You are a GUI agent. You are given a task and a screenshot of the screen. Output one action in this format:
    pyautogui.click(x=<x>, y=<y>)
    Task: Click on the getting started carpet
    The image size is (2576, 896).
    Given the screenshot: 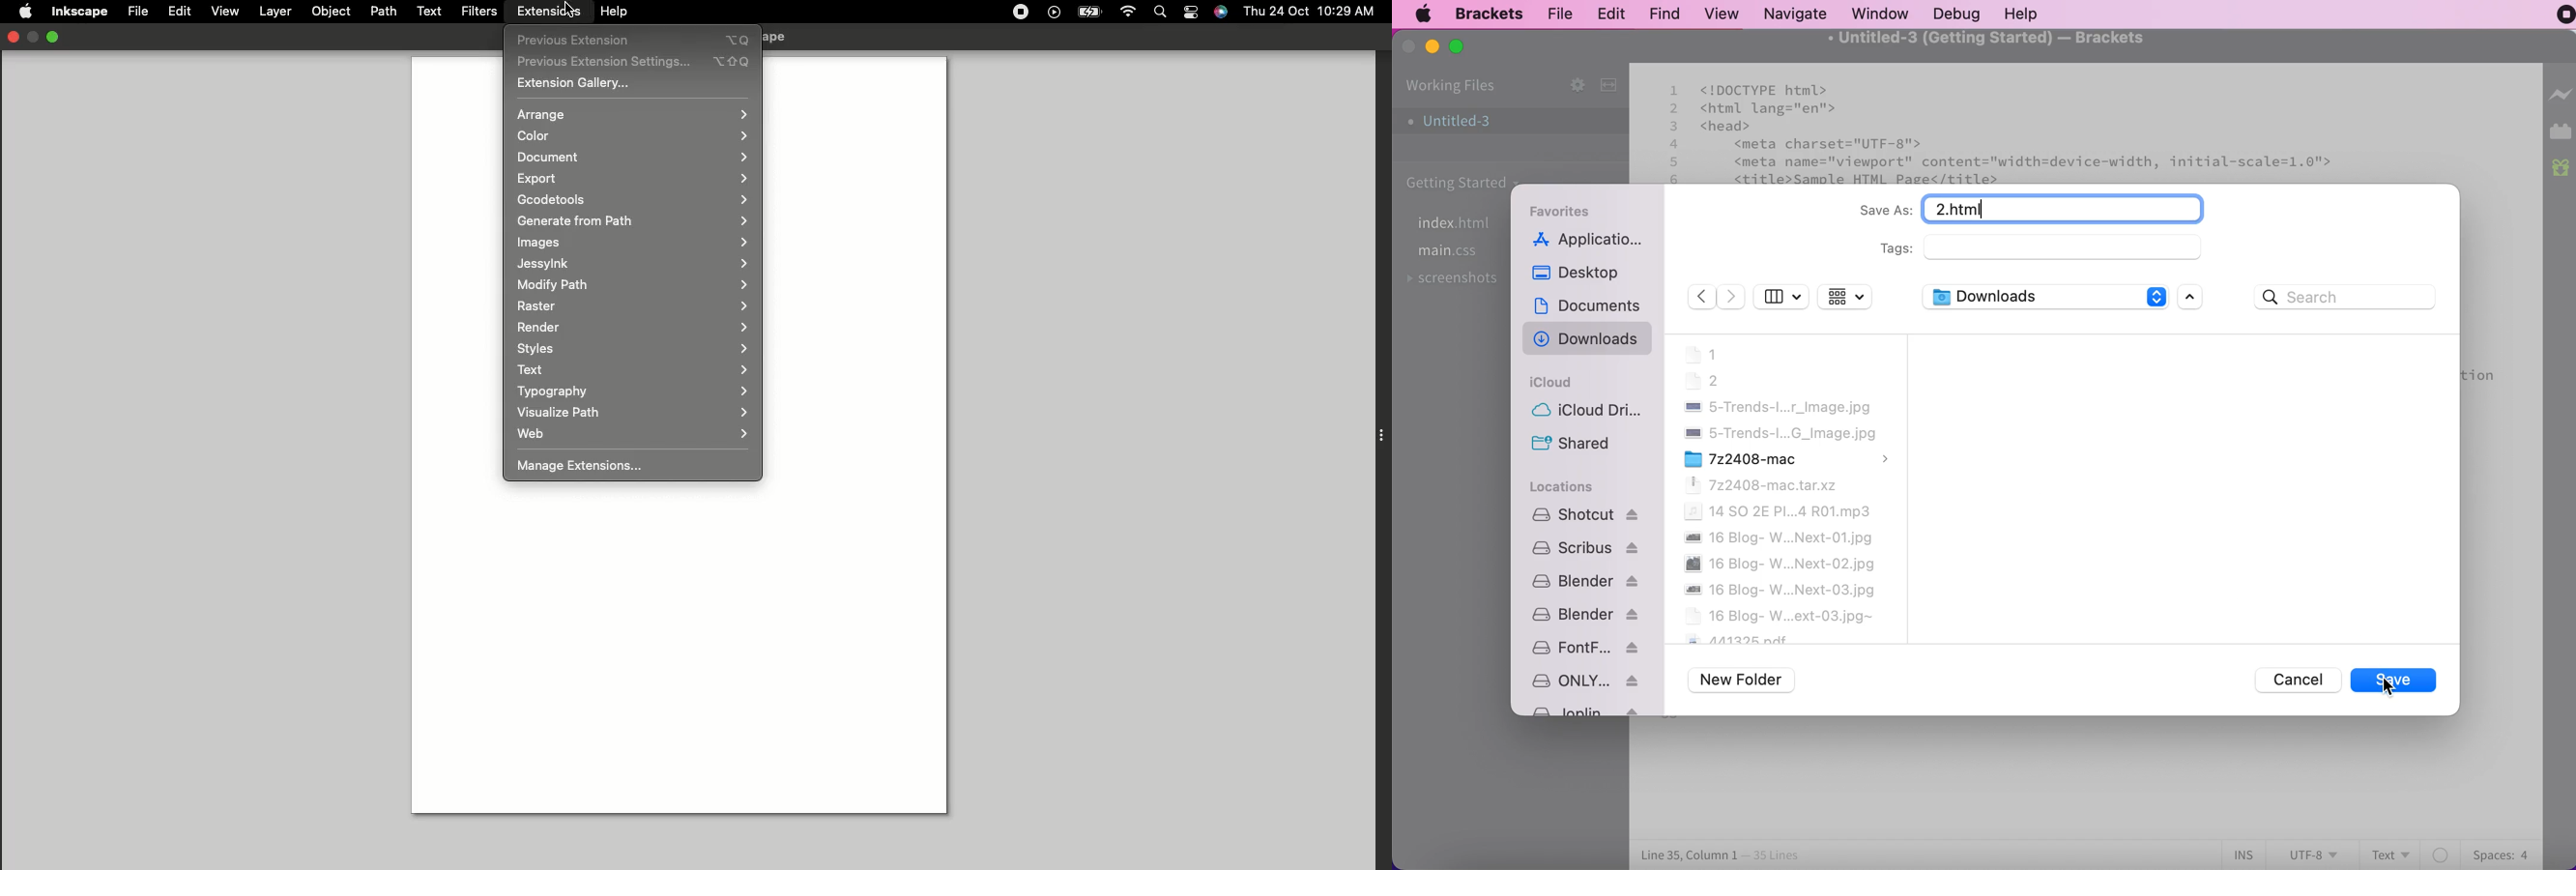 What is the action you would take?
    pyautogui.click(x=1458, y=185)
    